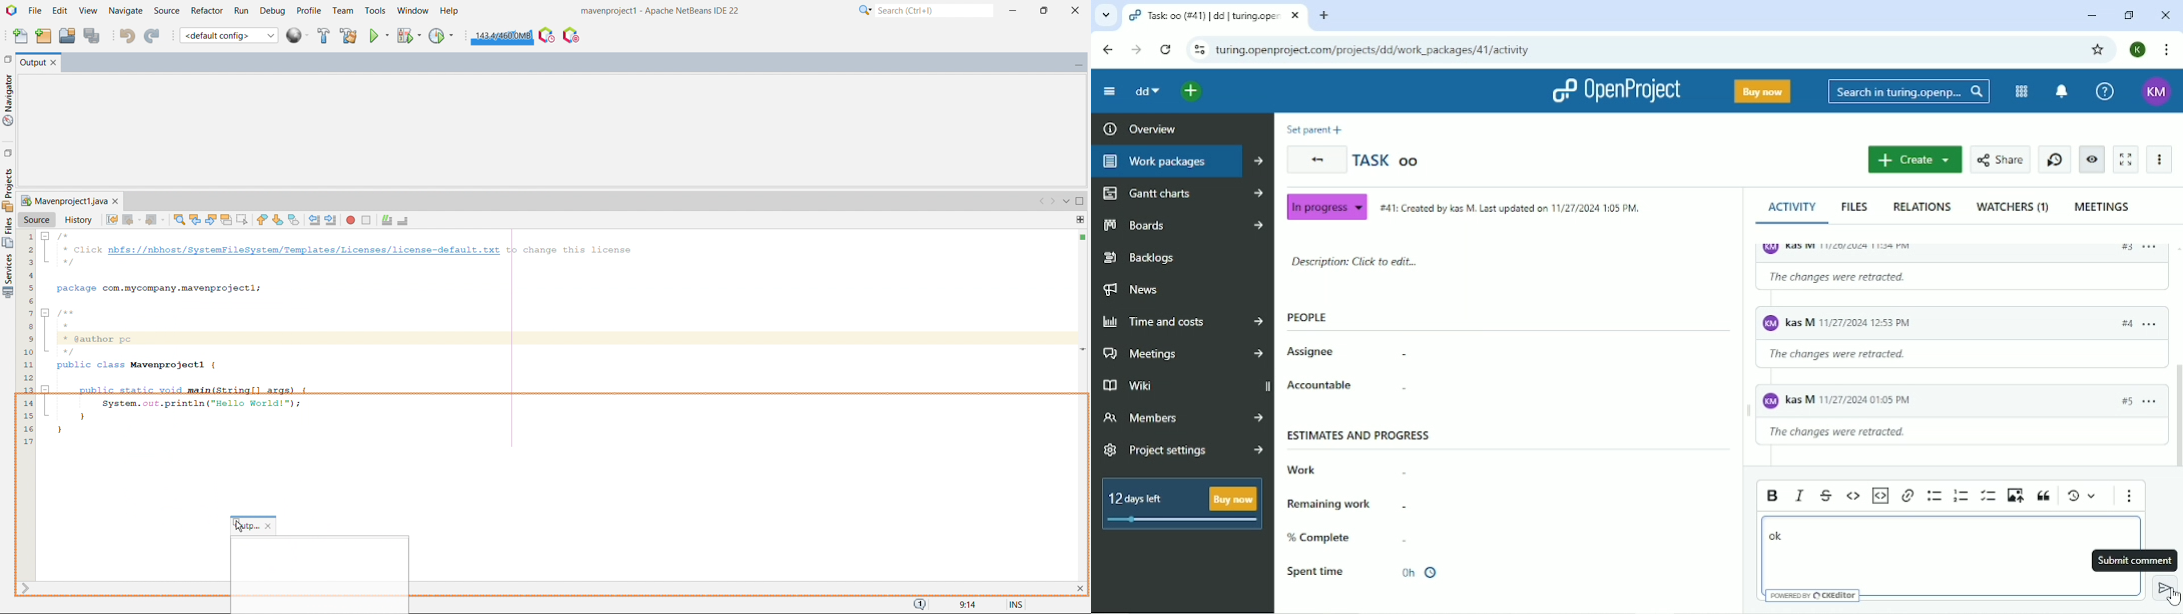 The width and height of the screenshot is (2184, 616). What do you see at coordinates (2022, 92) in the screenshot?
I see `Modules` at bounding box center [2022, 92].